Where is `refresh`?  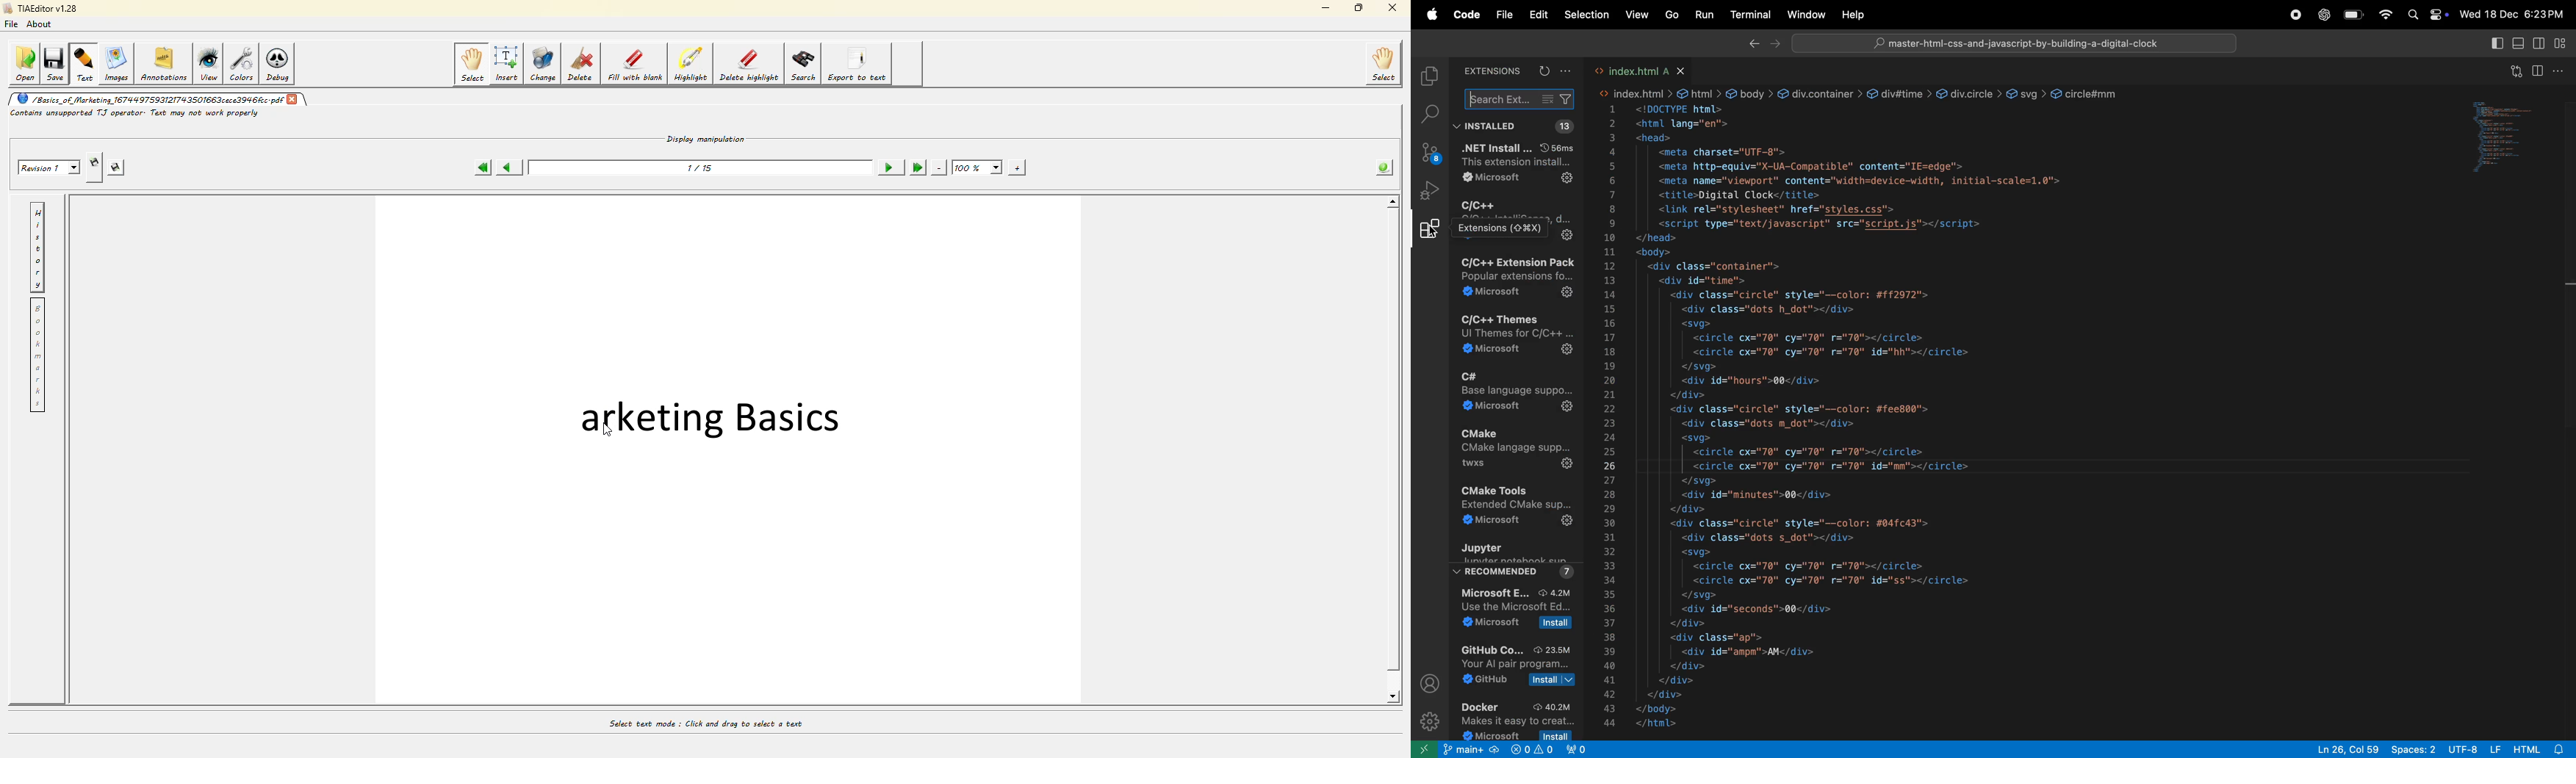
refresh is located at coordinates (1543, 70).